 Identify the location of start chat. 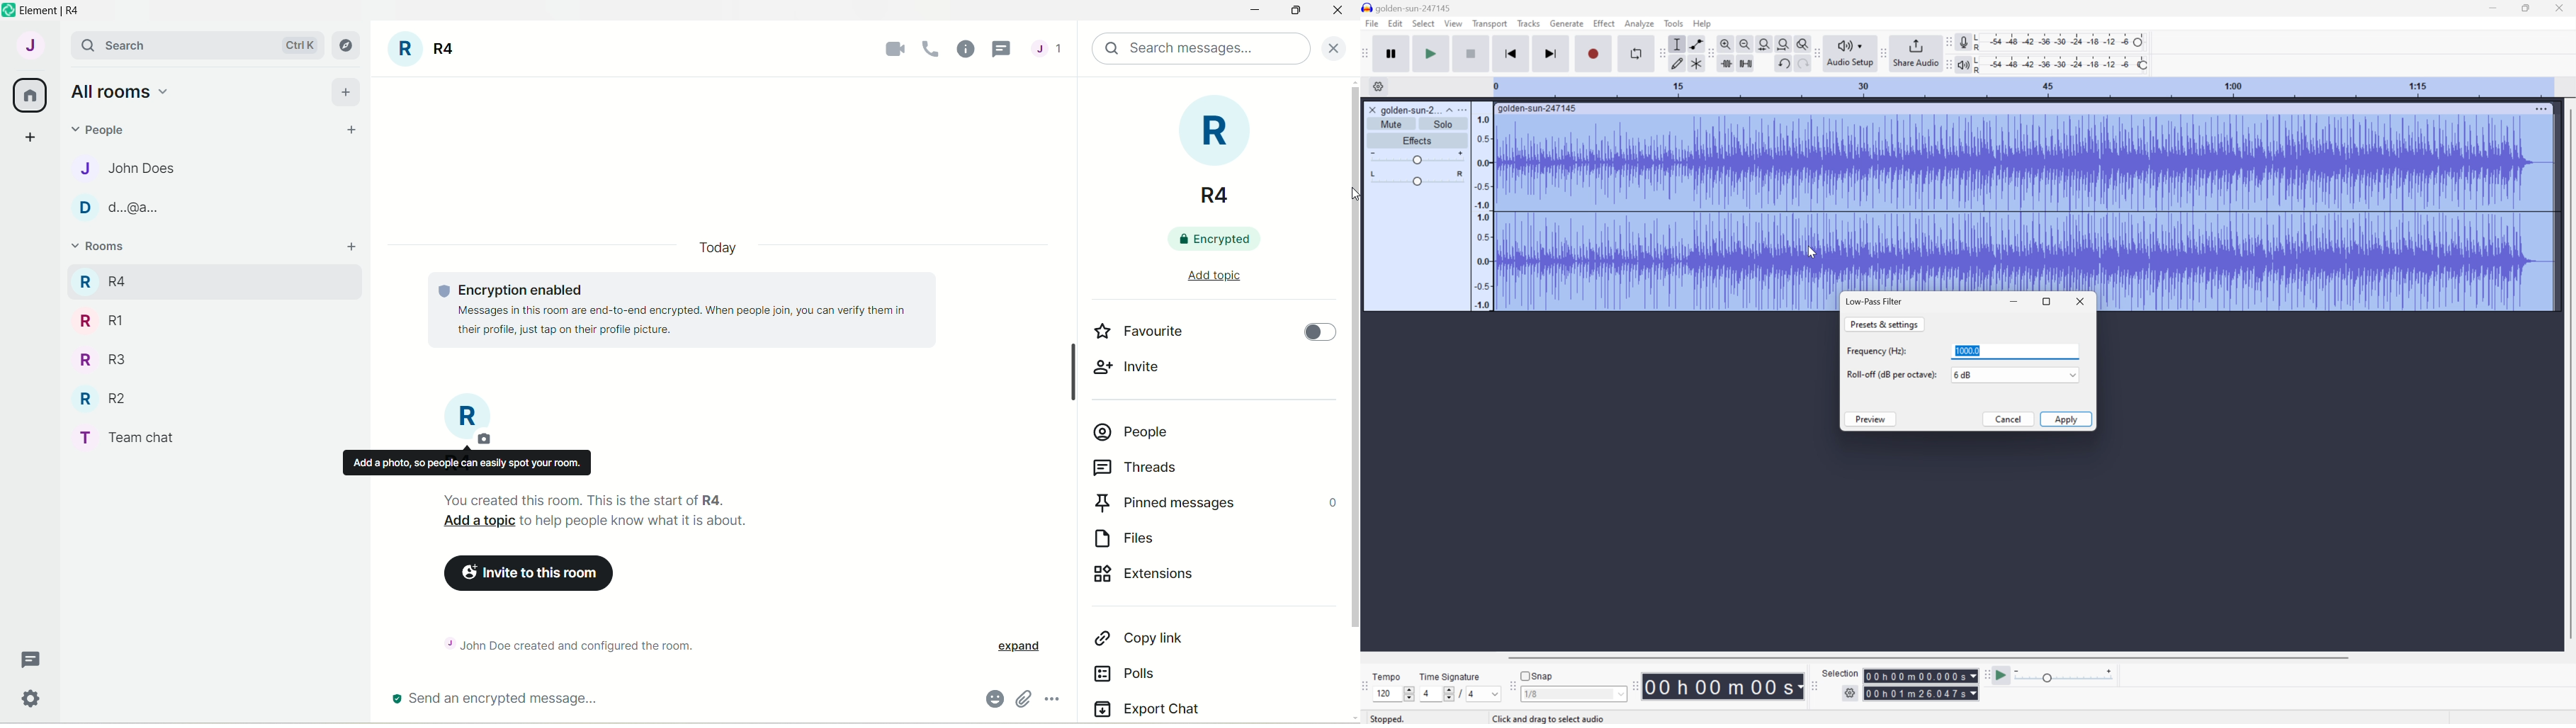
(352, 131).